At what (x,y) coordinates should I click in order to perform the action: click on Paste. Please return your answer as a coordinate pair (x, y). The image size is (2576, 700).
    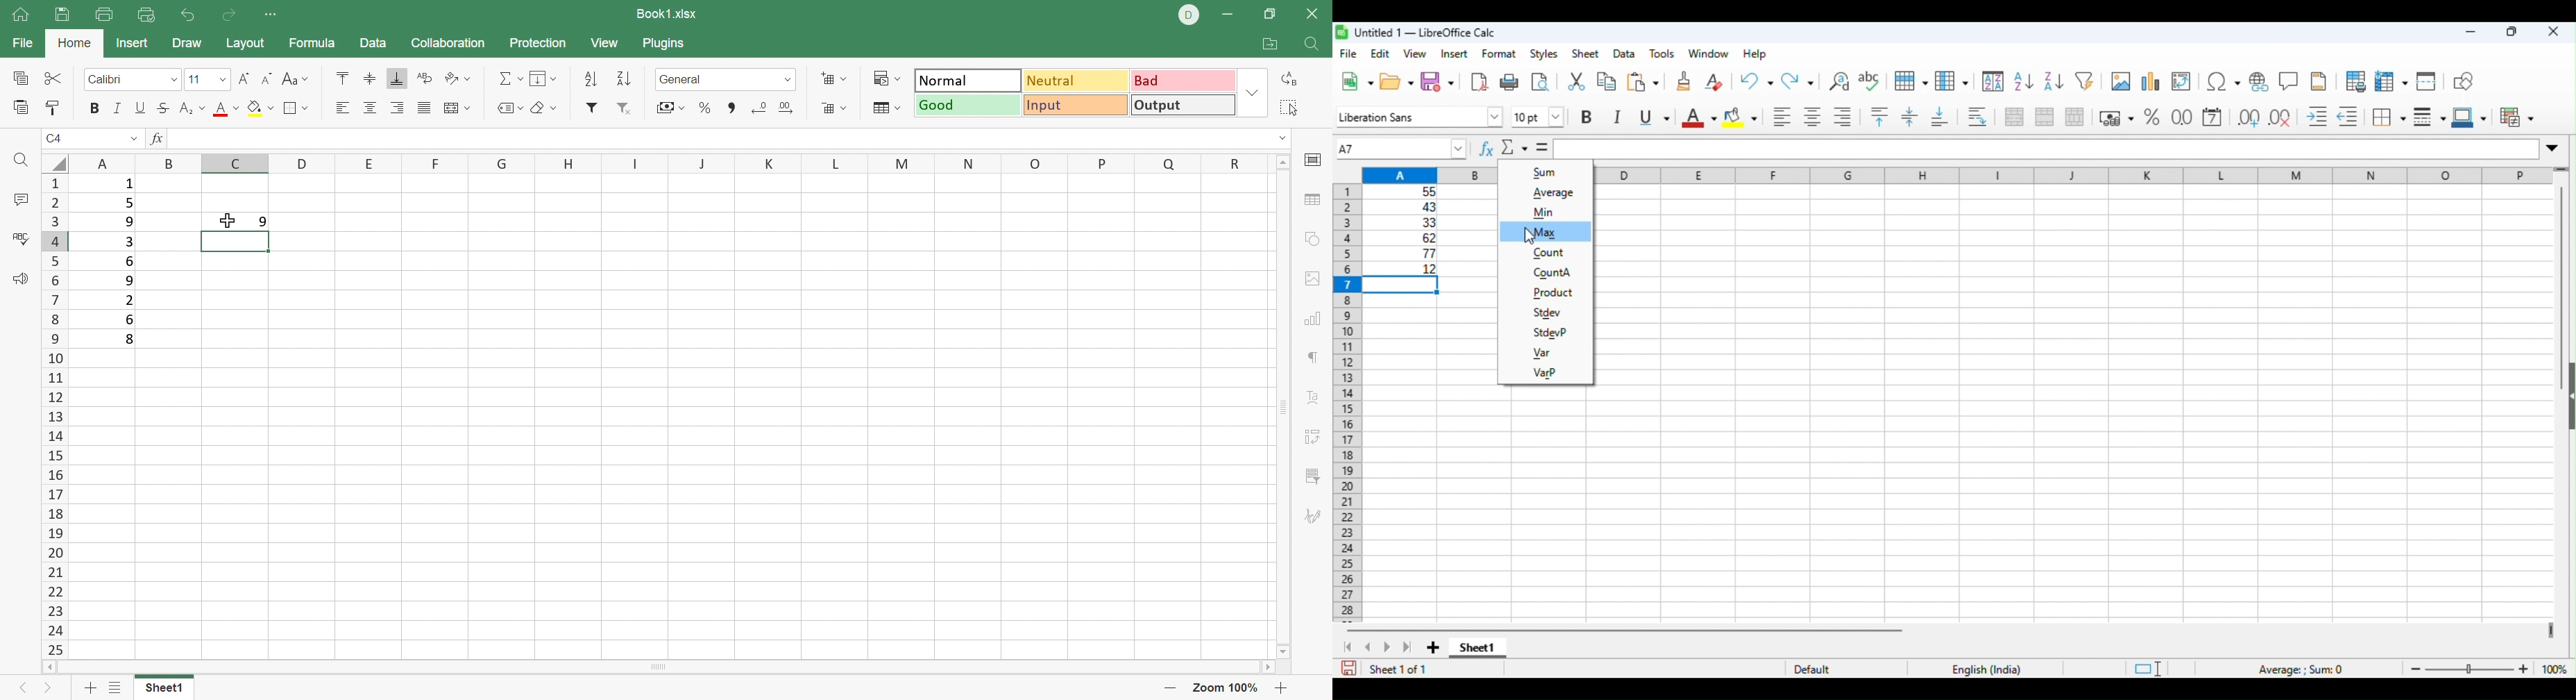
    Looking at the image, I should click on (20, 106).